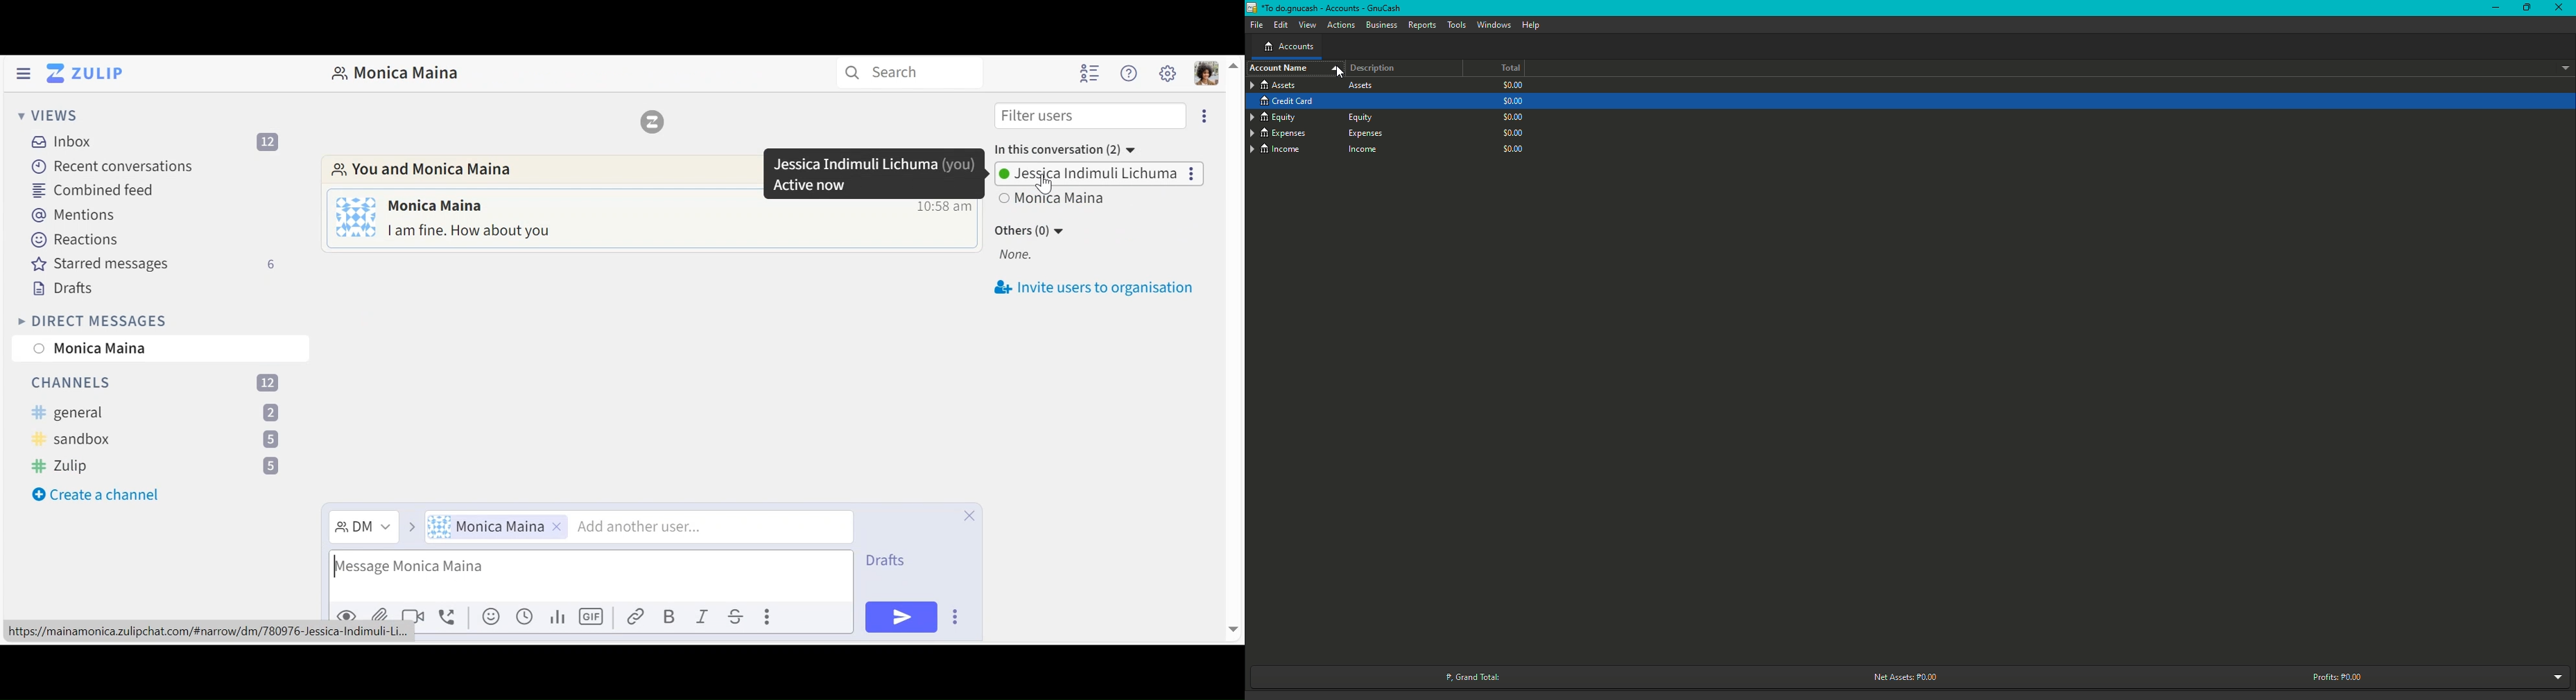 The image size is (2576, 700). I want to click on Filter users, so click(1091, 117).